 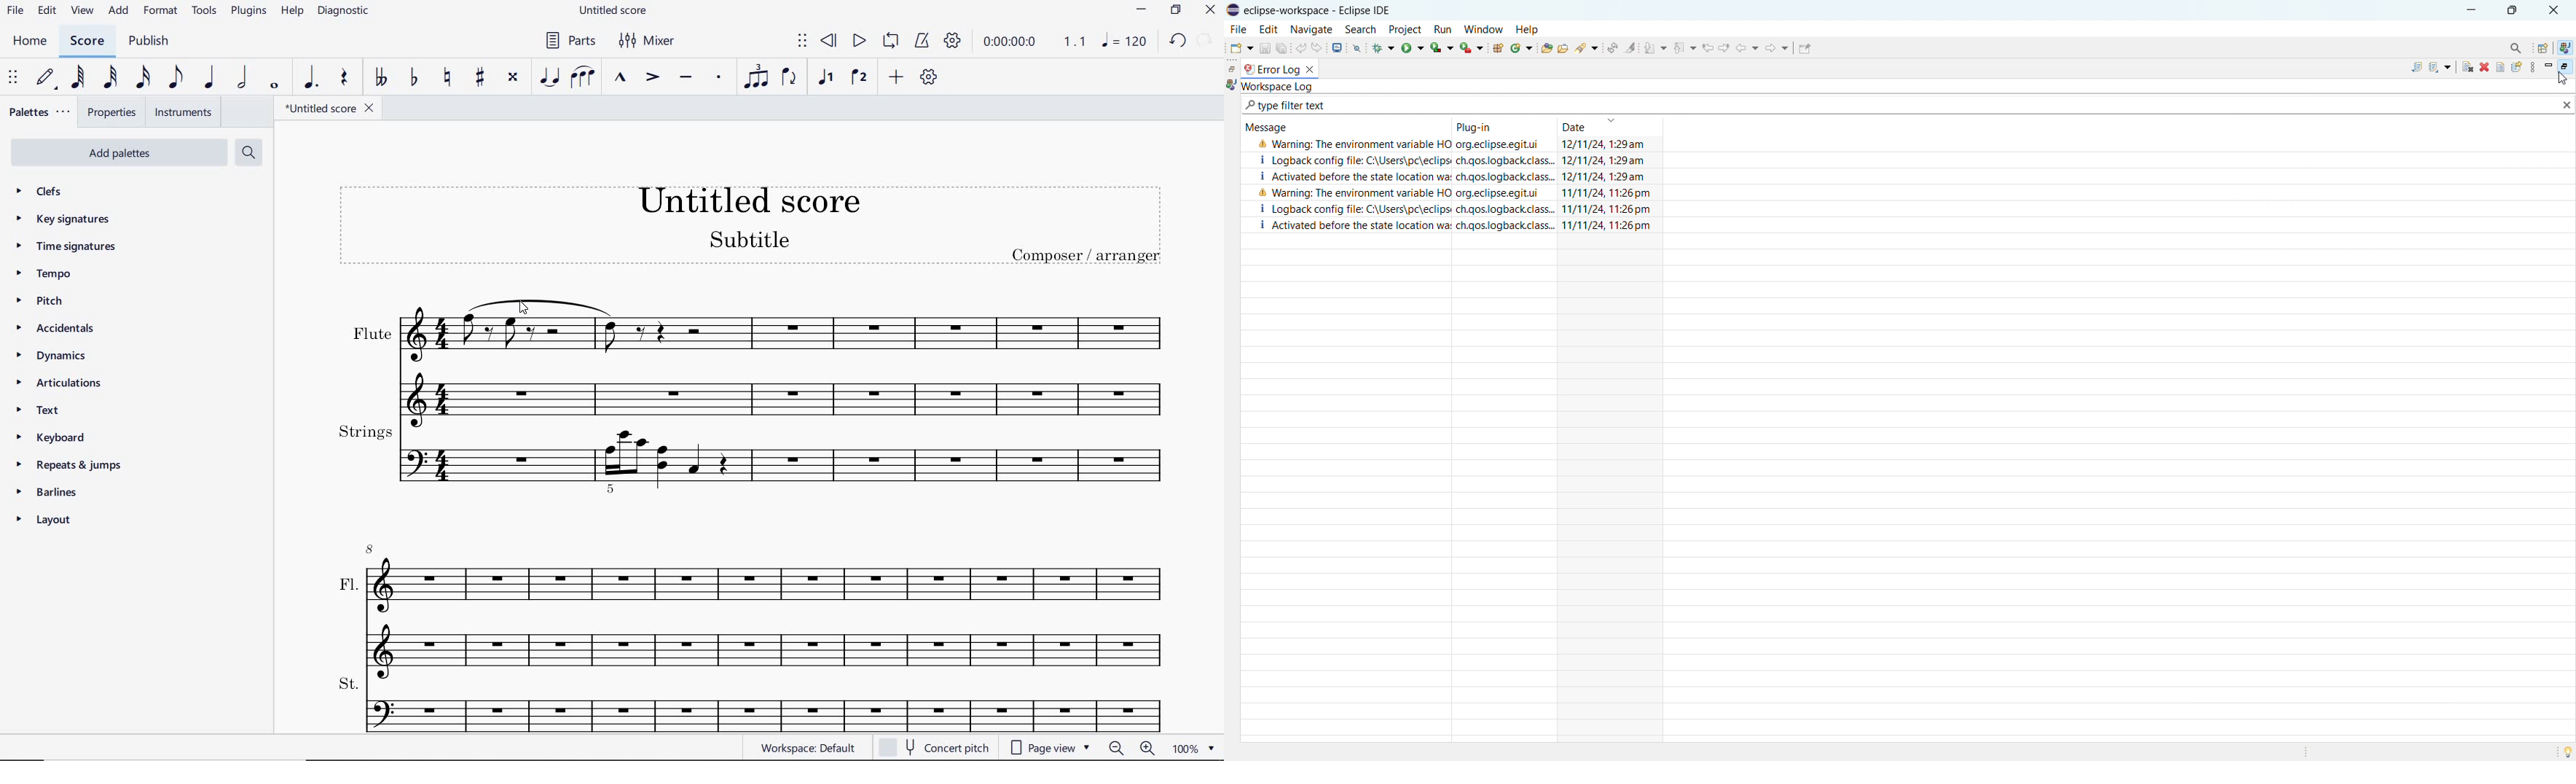 I want to click on HALF NOTE, so click(x=246, y=78).